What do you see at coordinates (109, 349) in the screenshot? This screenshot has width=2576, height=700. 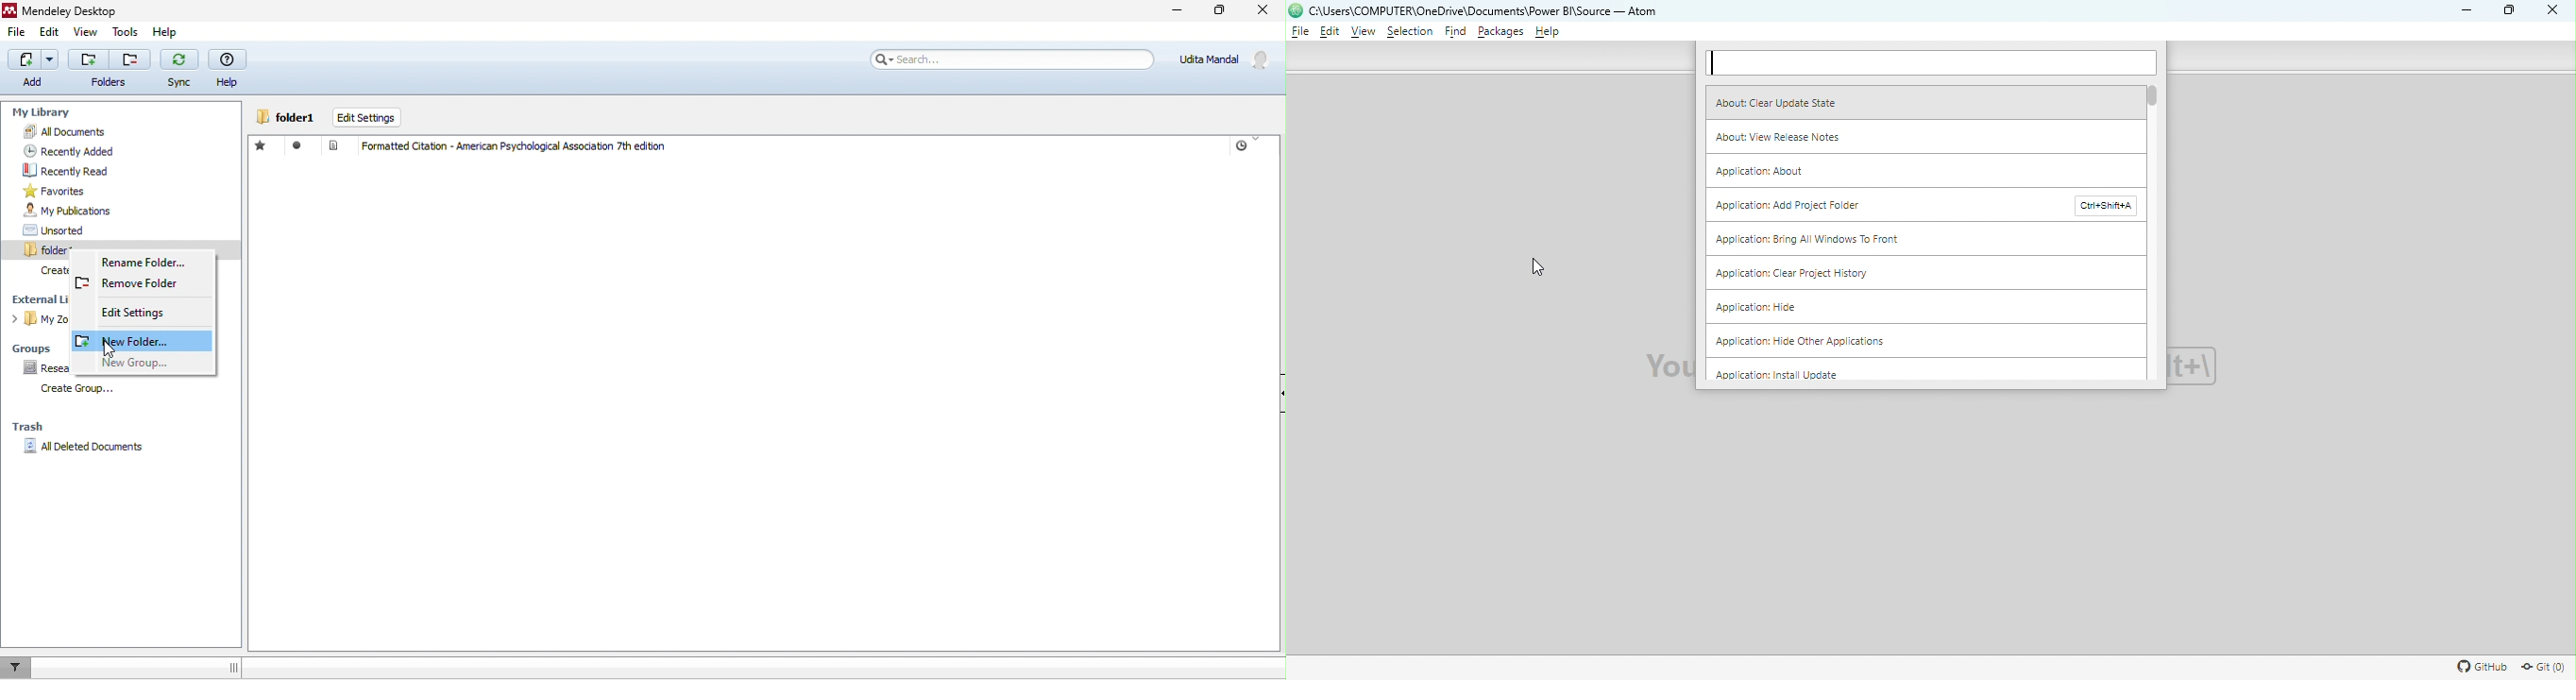 I see `cursor` at bounding box center [109, 349].